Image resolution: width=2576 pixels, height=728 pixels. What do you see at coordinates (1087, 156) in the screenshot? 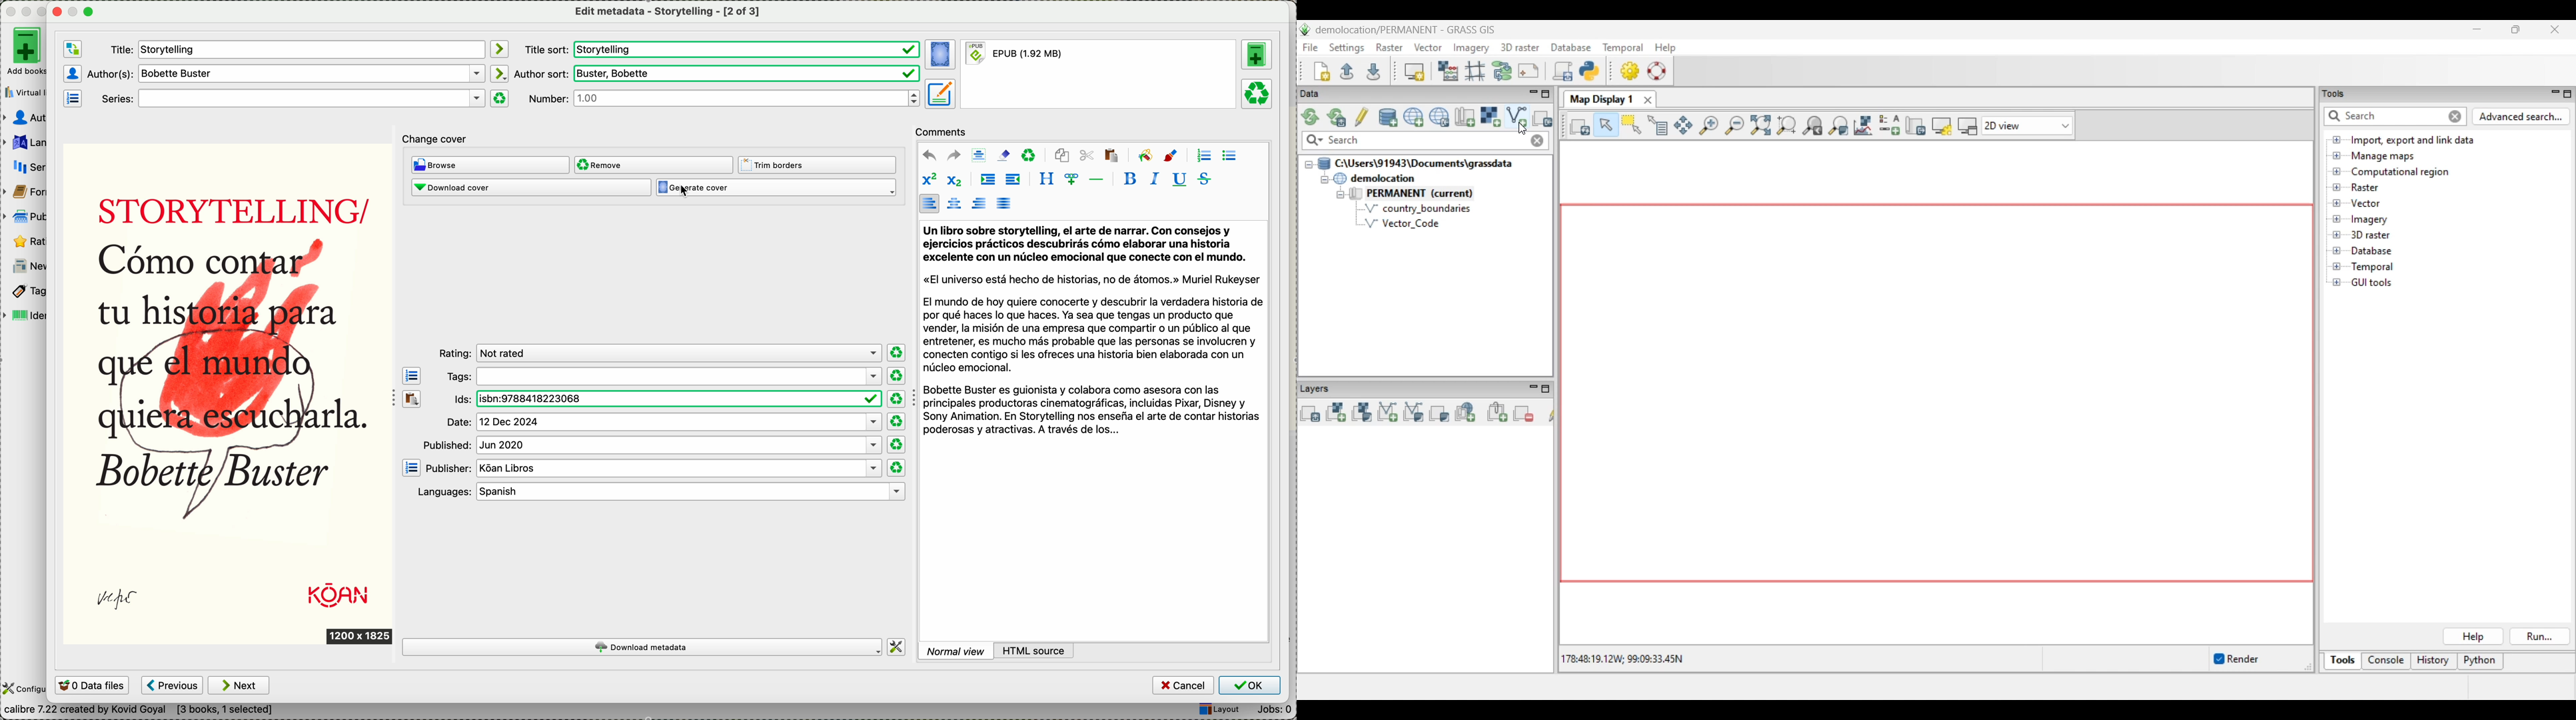
I see `cut` at bounding box center [1087, 156].